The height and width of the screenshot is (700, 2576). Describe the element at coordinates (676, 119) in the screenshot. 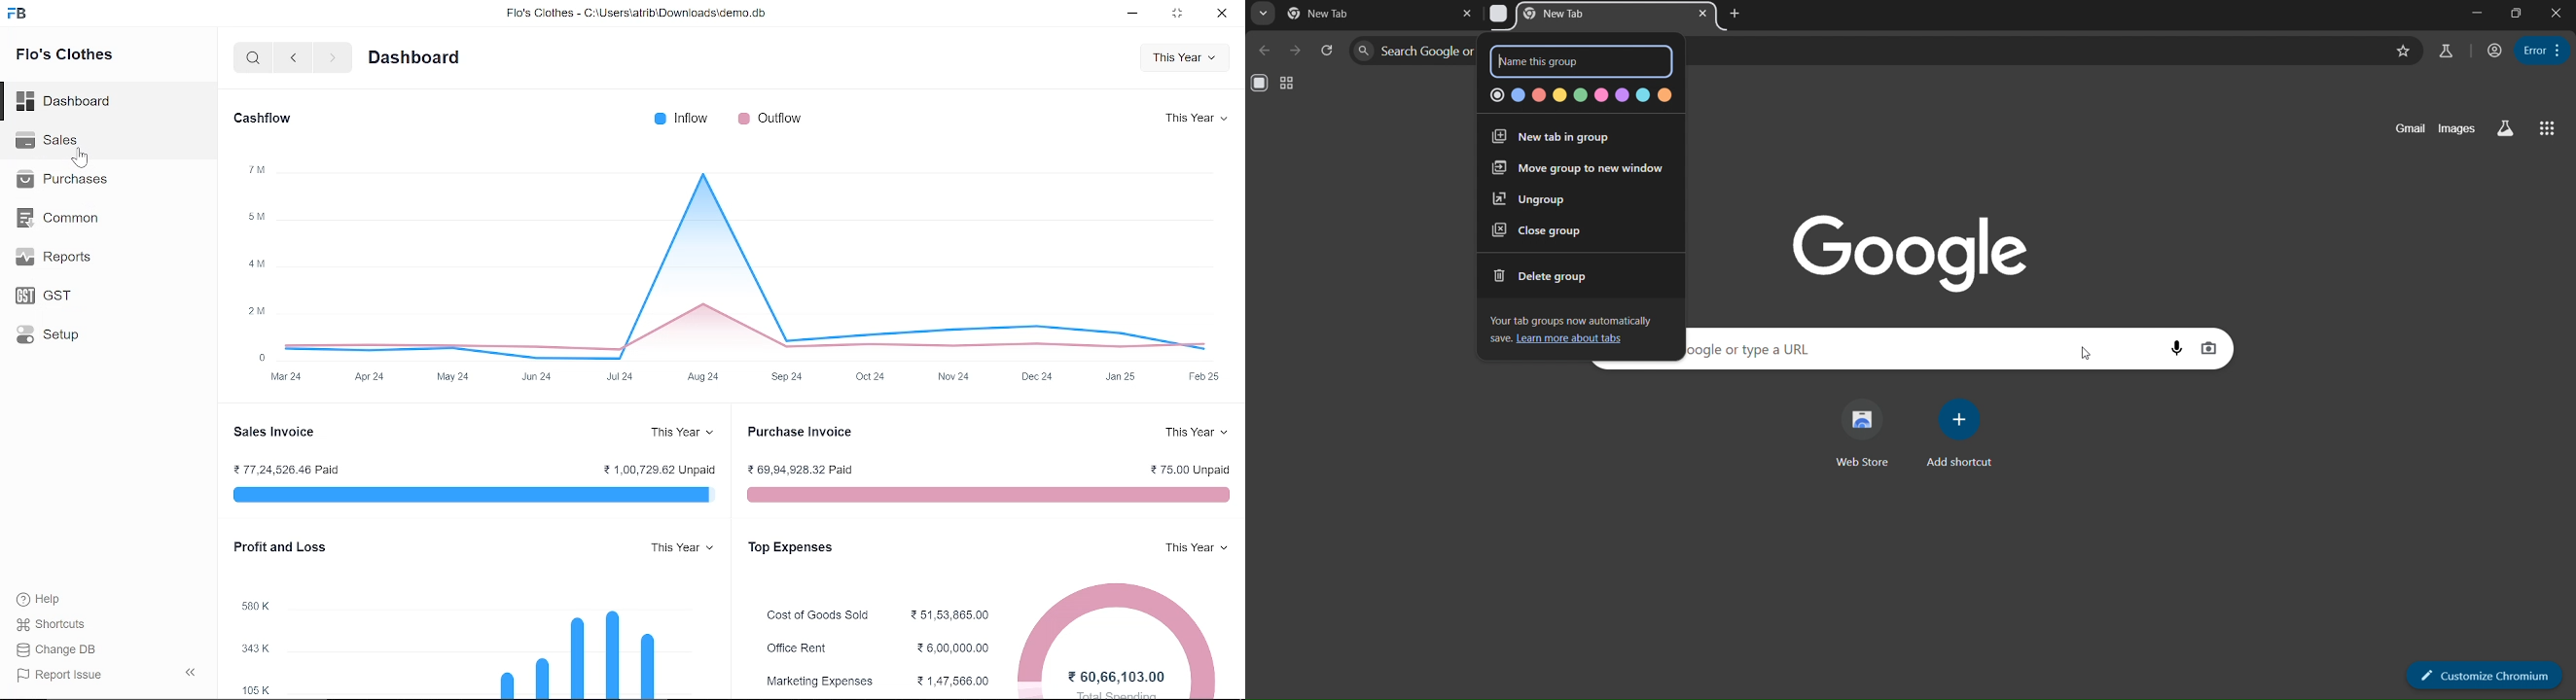

I see `® Inflow` at that location.